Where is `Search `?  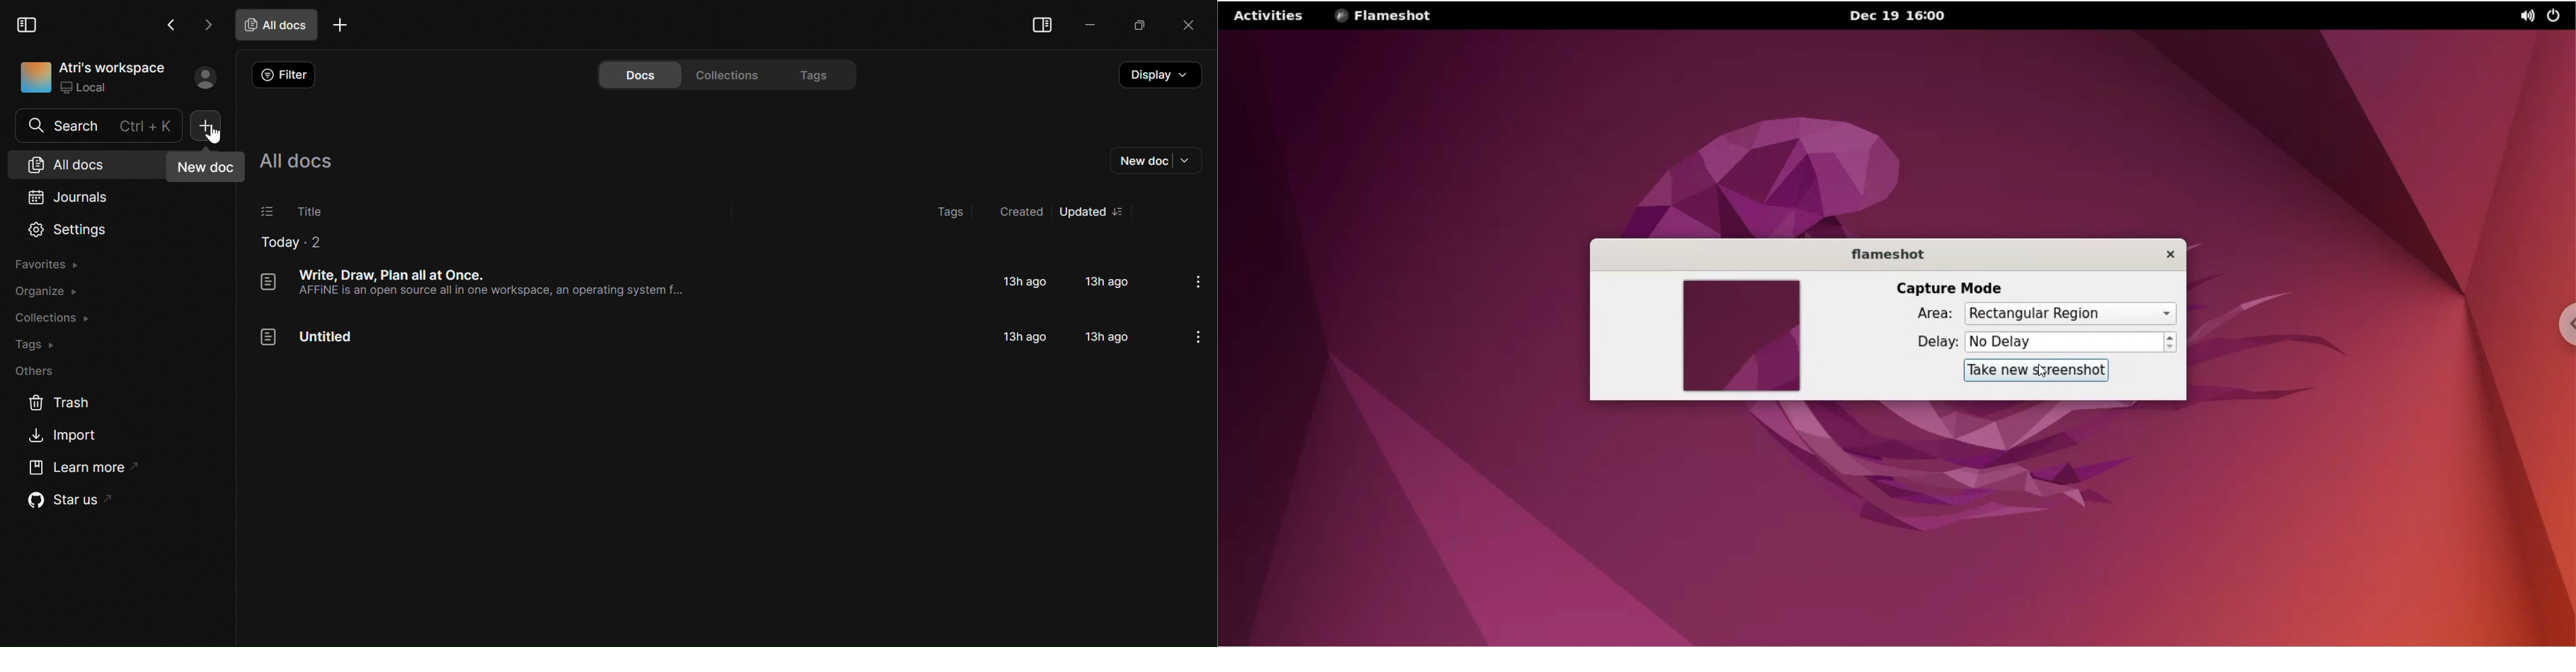
Search  is located at coordinates (99, 126).